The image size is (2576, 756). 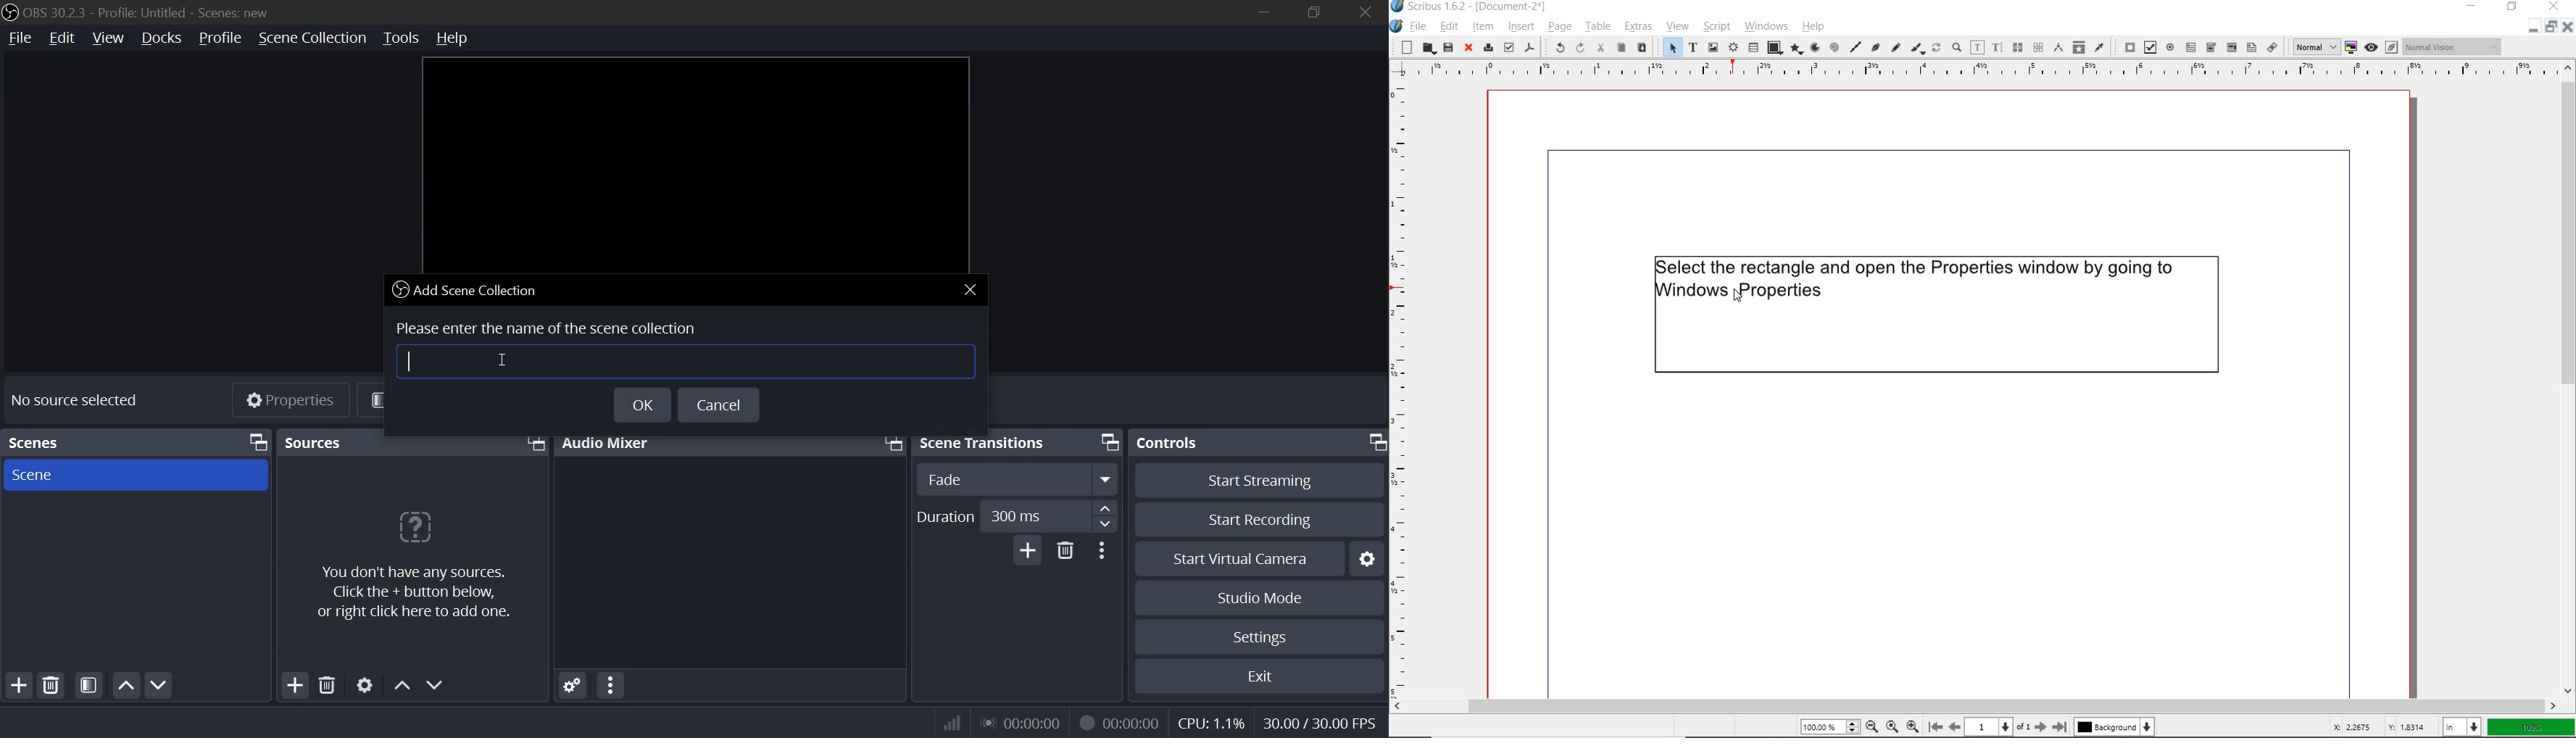 I want to click on zoom out, so click(x=1871, y=726).